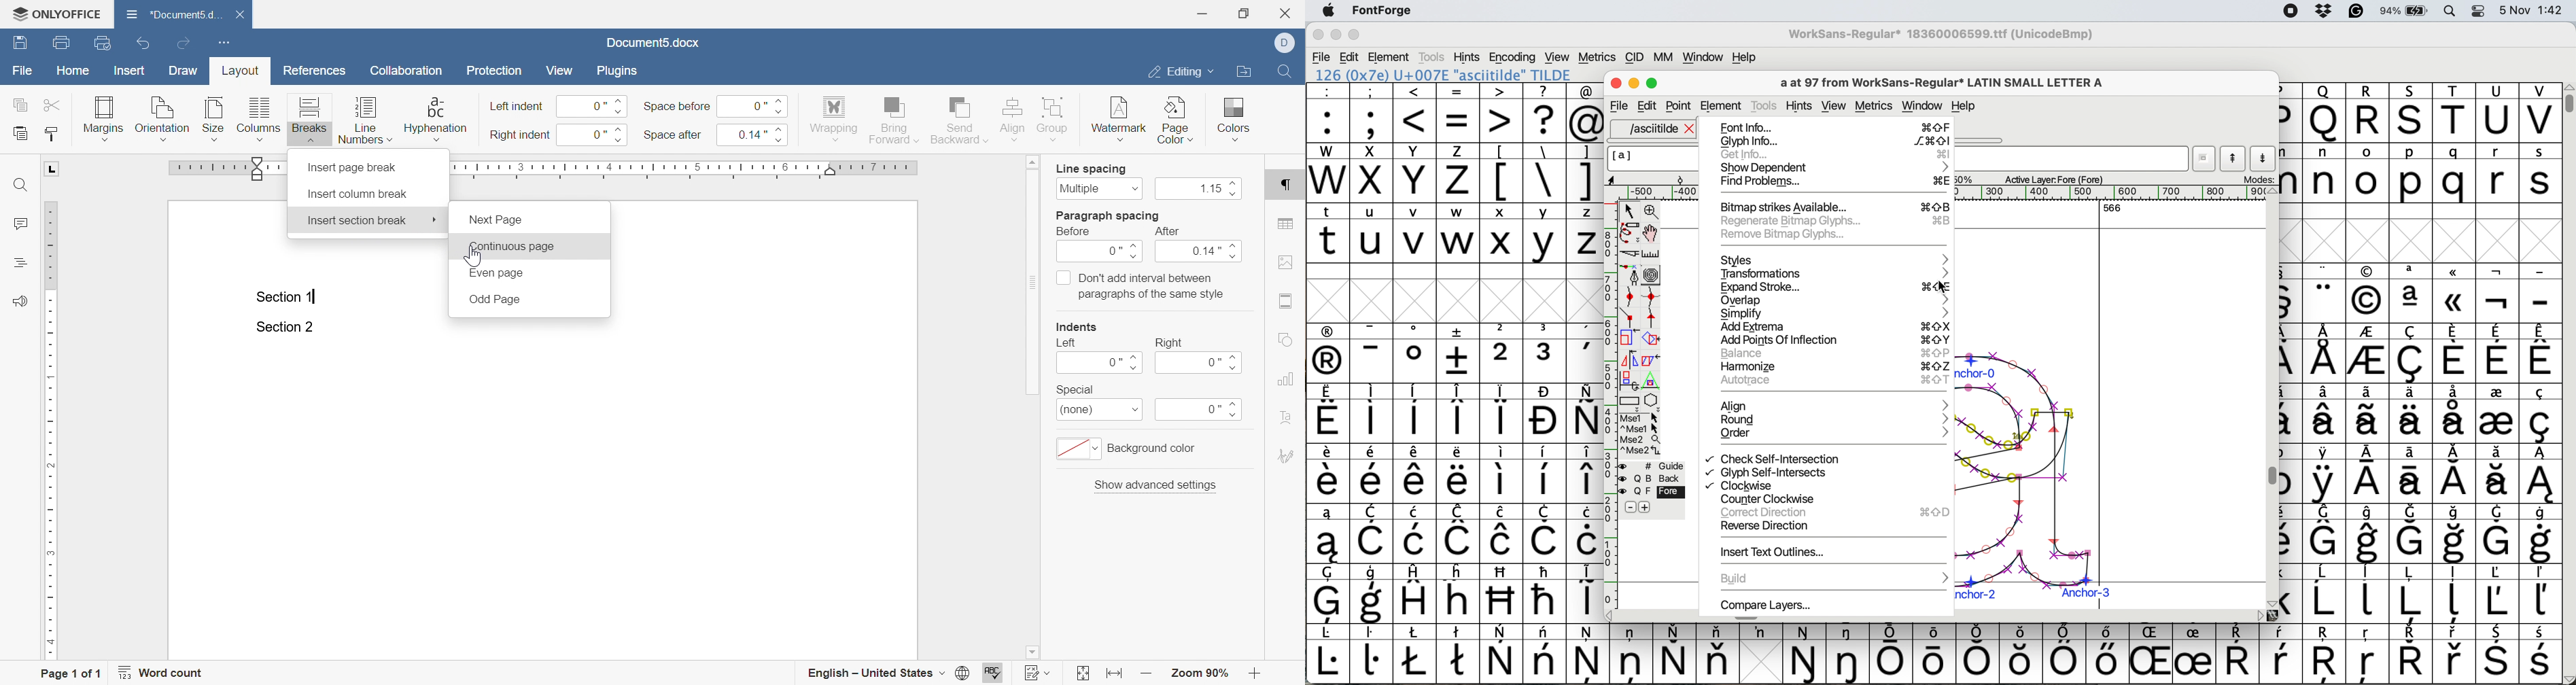  I want to click on grammarly, so click(2356, 13).